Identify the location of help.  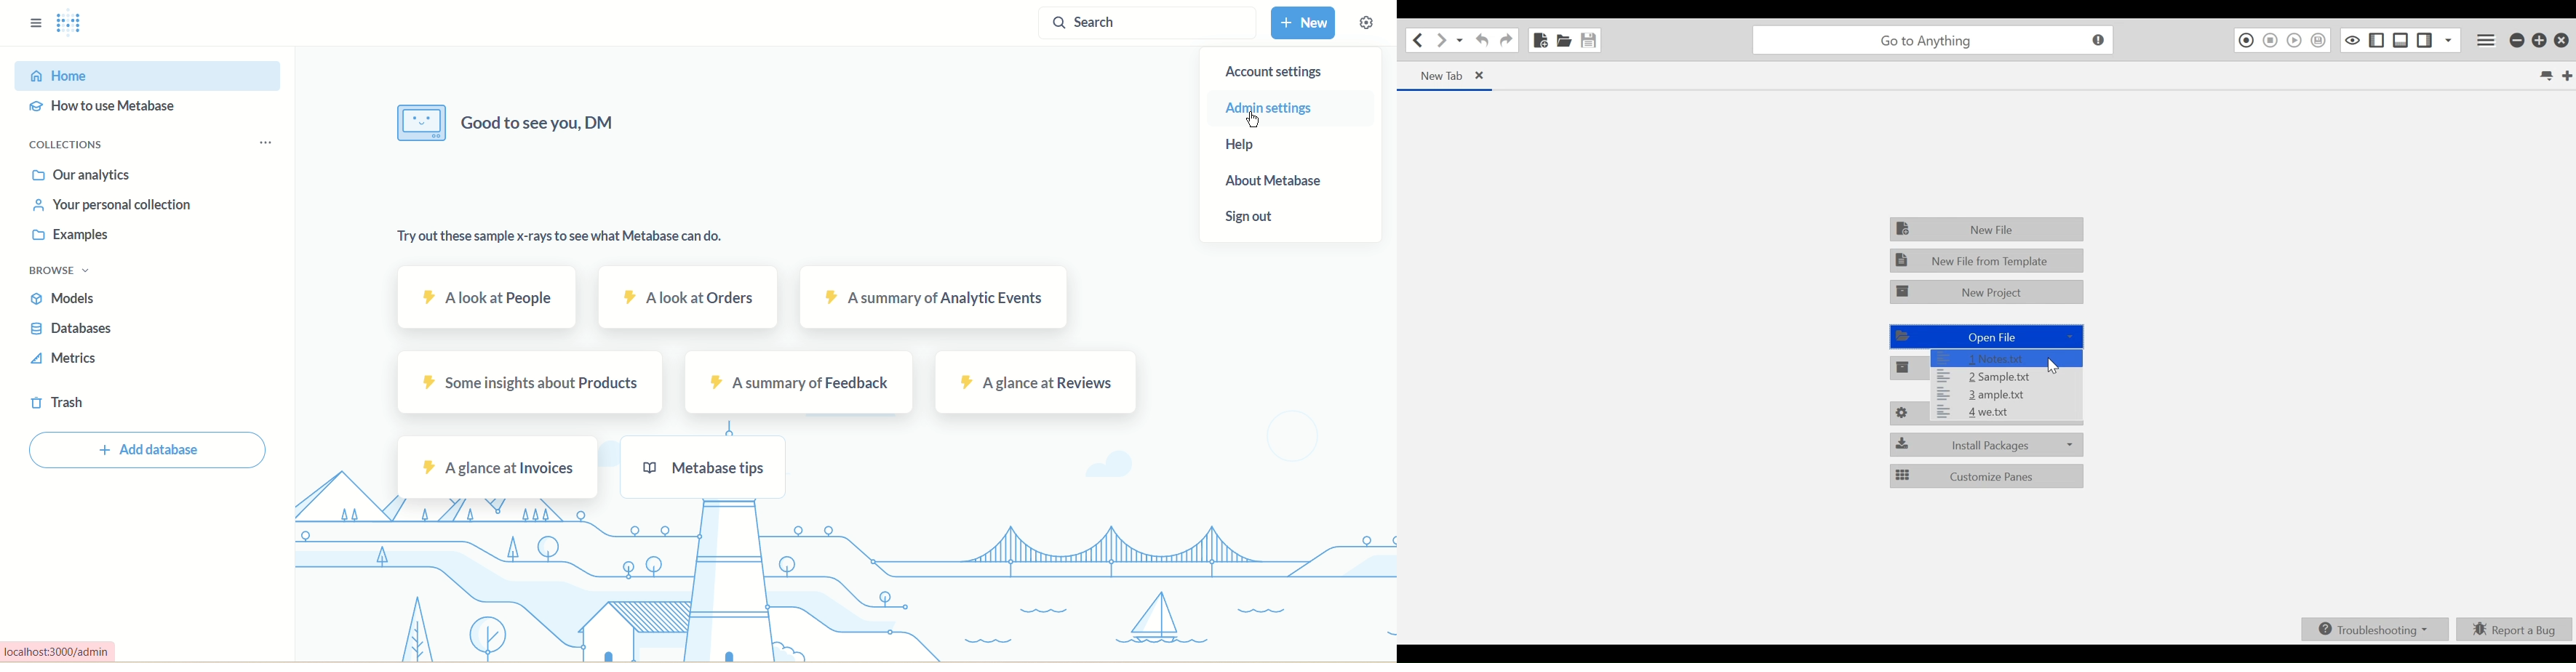
(1237, 147).